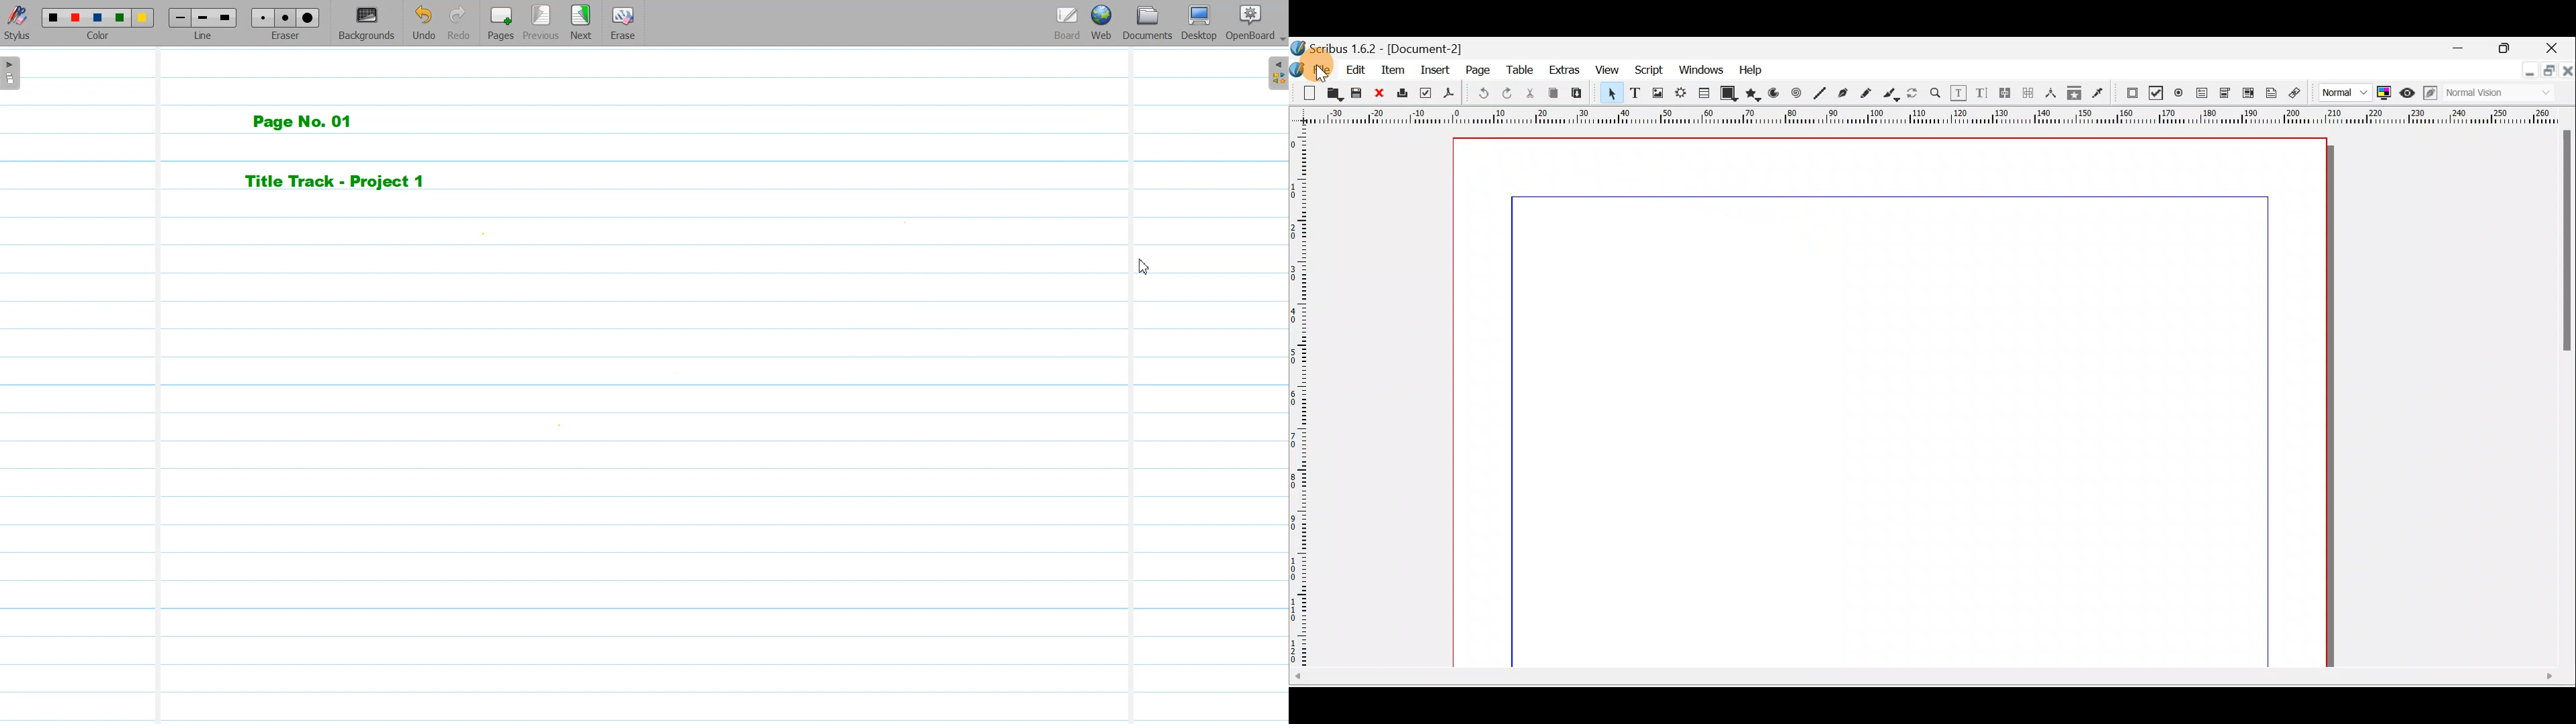 The image size is (2576, 728). I want to click on Script, so click(1650, 72).